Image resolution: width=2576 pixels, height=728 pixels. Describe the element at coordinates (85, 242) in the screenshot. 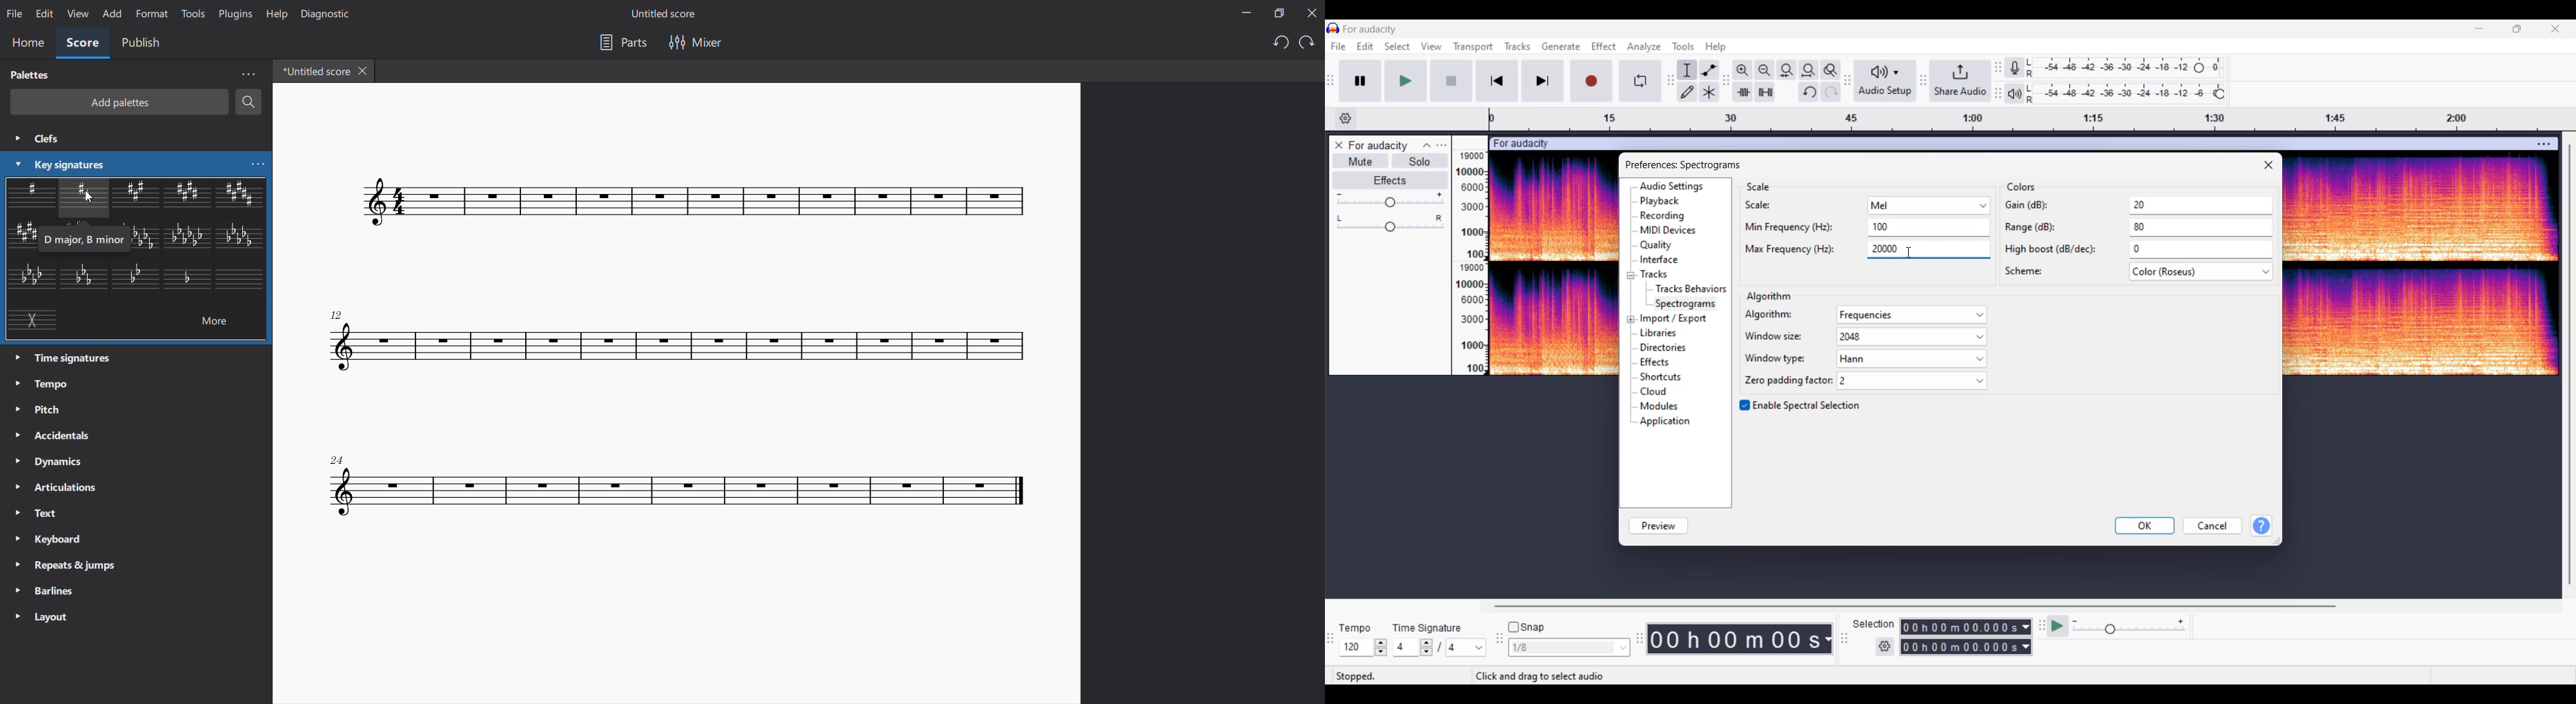

I see `d major b minor` at that location.